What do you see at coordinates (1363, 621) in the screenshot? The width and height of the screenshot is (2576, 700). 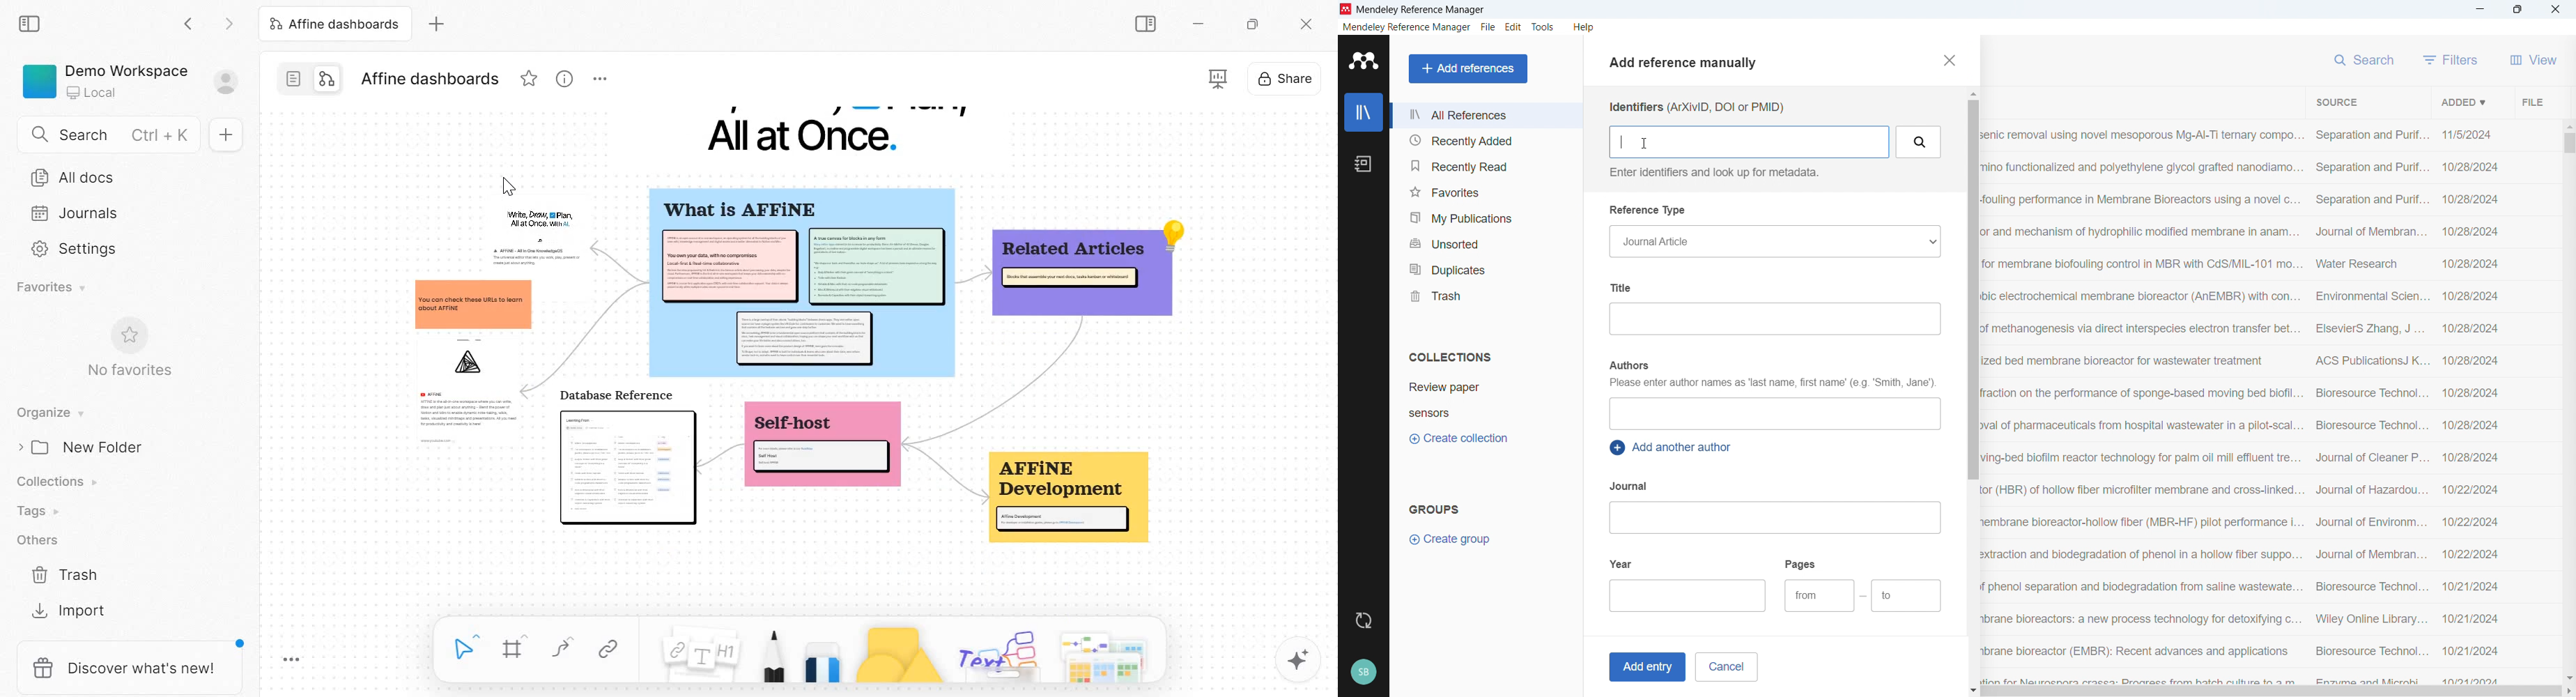 I see `Sync ` at bounding box center [1363, 621].